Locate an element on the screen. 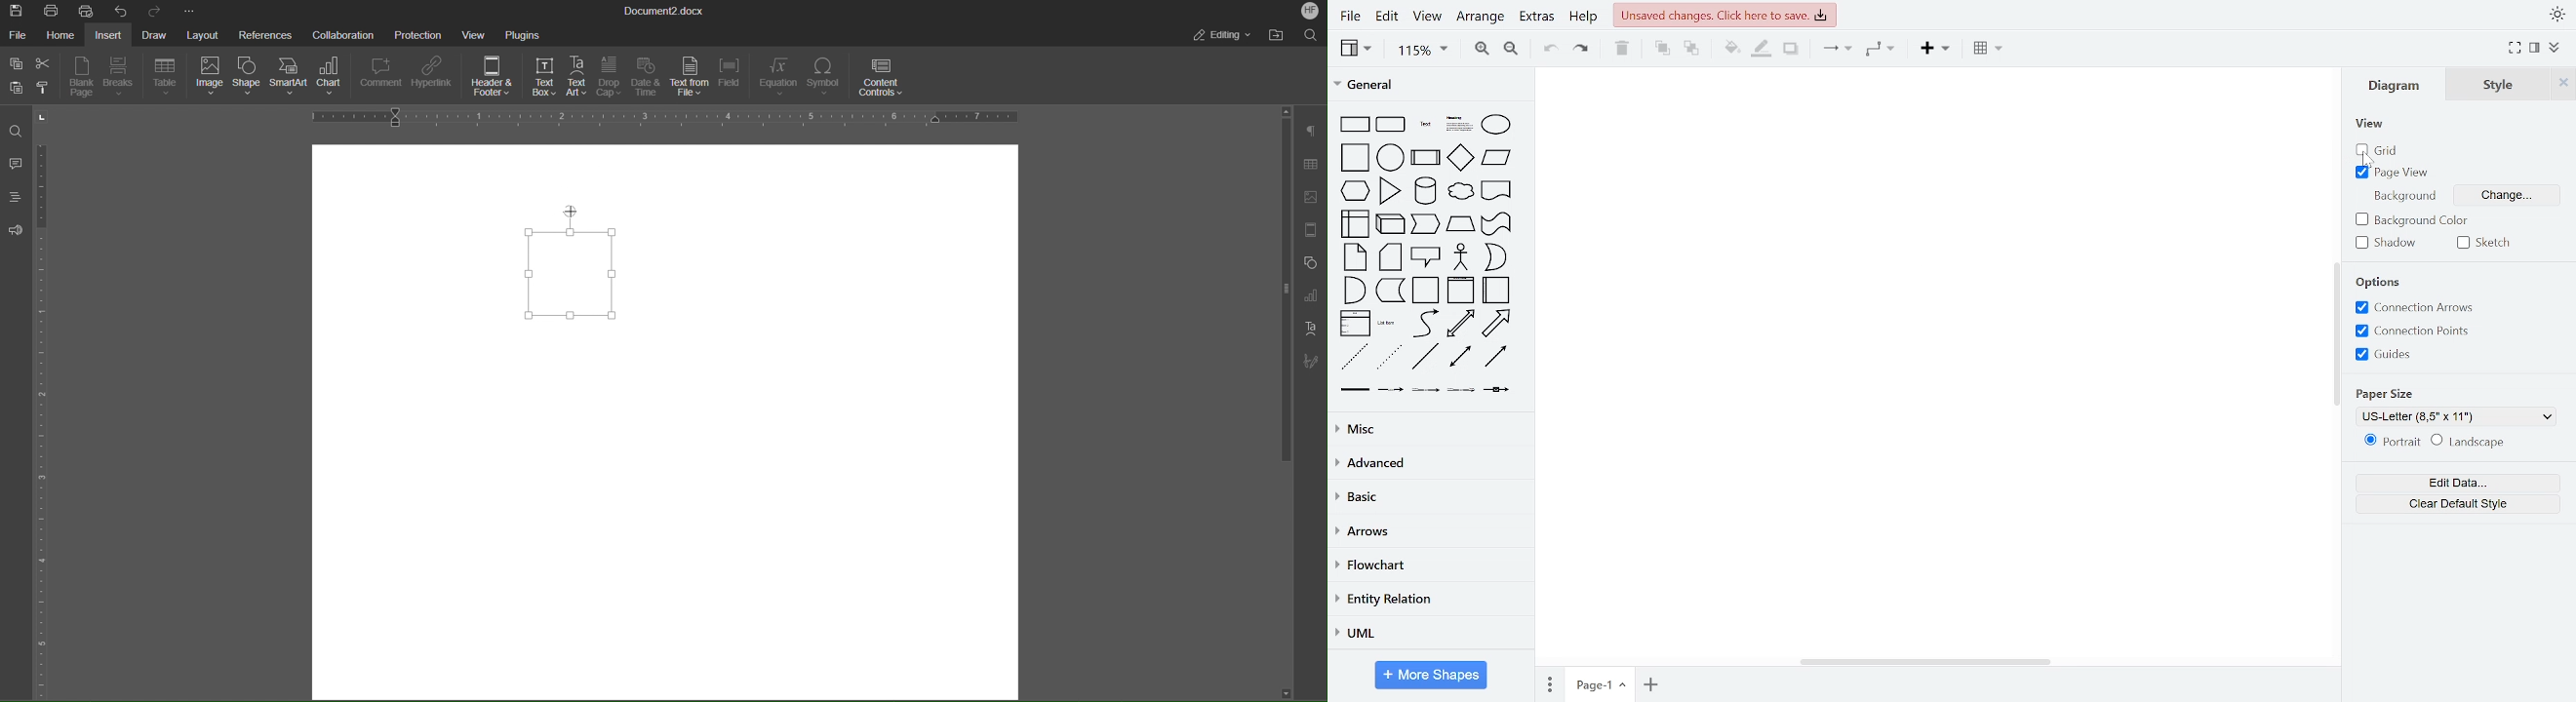 This screenshot has height=728, width=2576. US -Letter (8.5''x11'') is located at coordinates (2457, 416).